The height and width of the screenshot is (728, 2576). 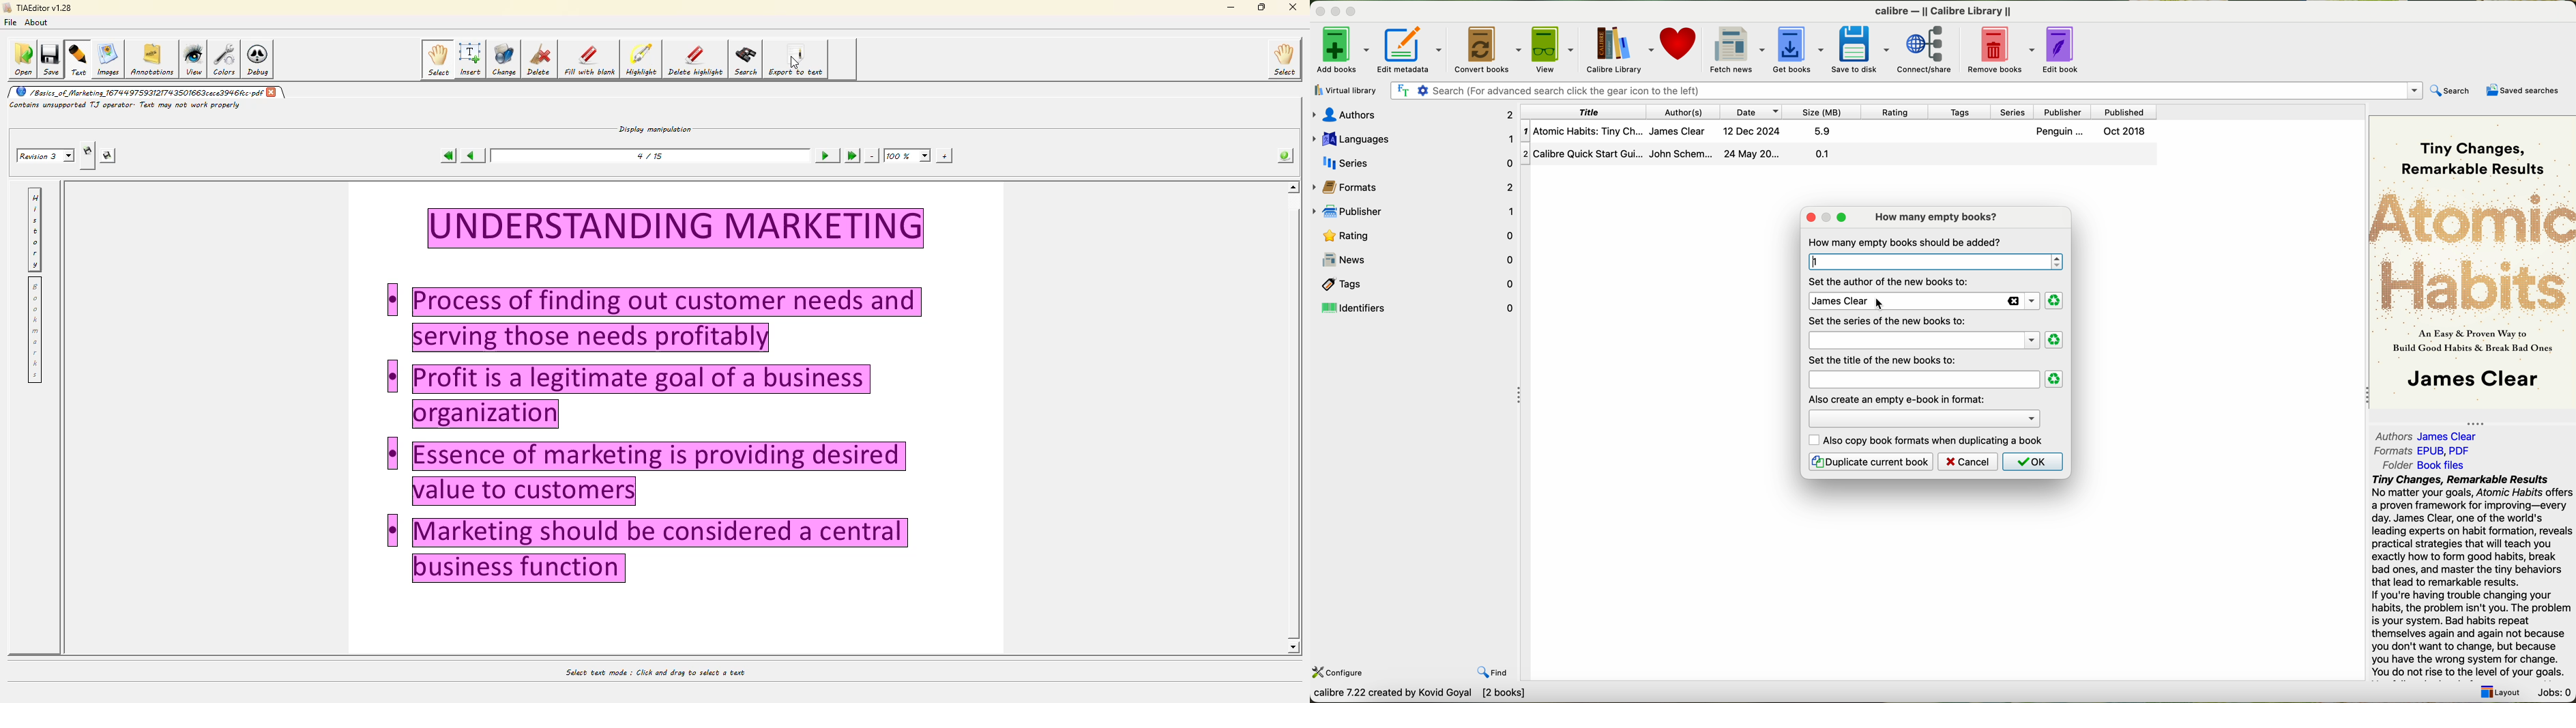 What do you see at coordinates (2423, 465) in the screenshot?
I see `folder` at bounding box center [2423, 465].